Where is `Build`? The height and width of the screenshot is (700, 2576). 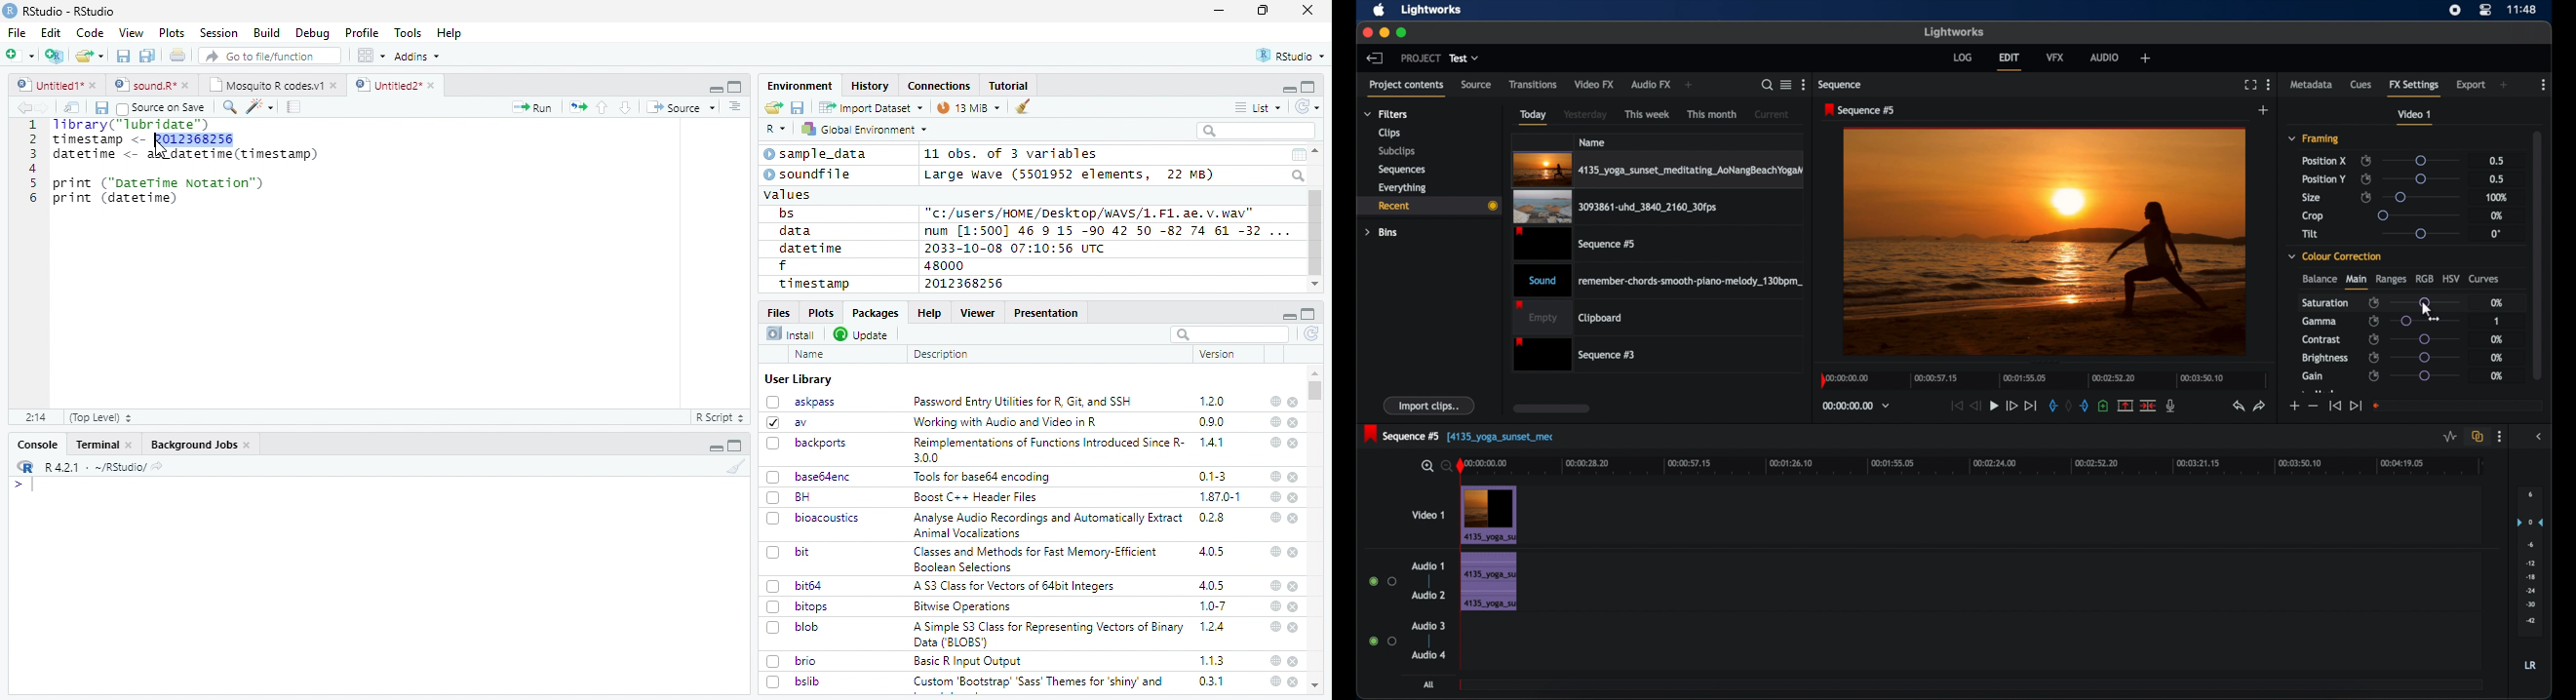 Build is located at coordinates (266, 33).